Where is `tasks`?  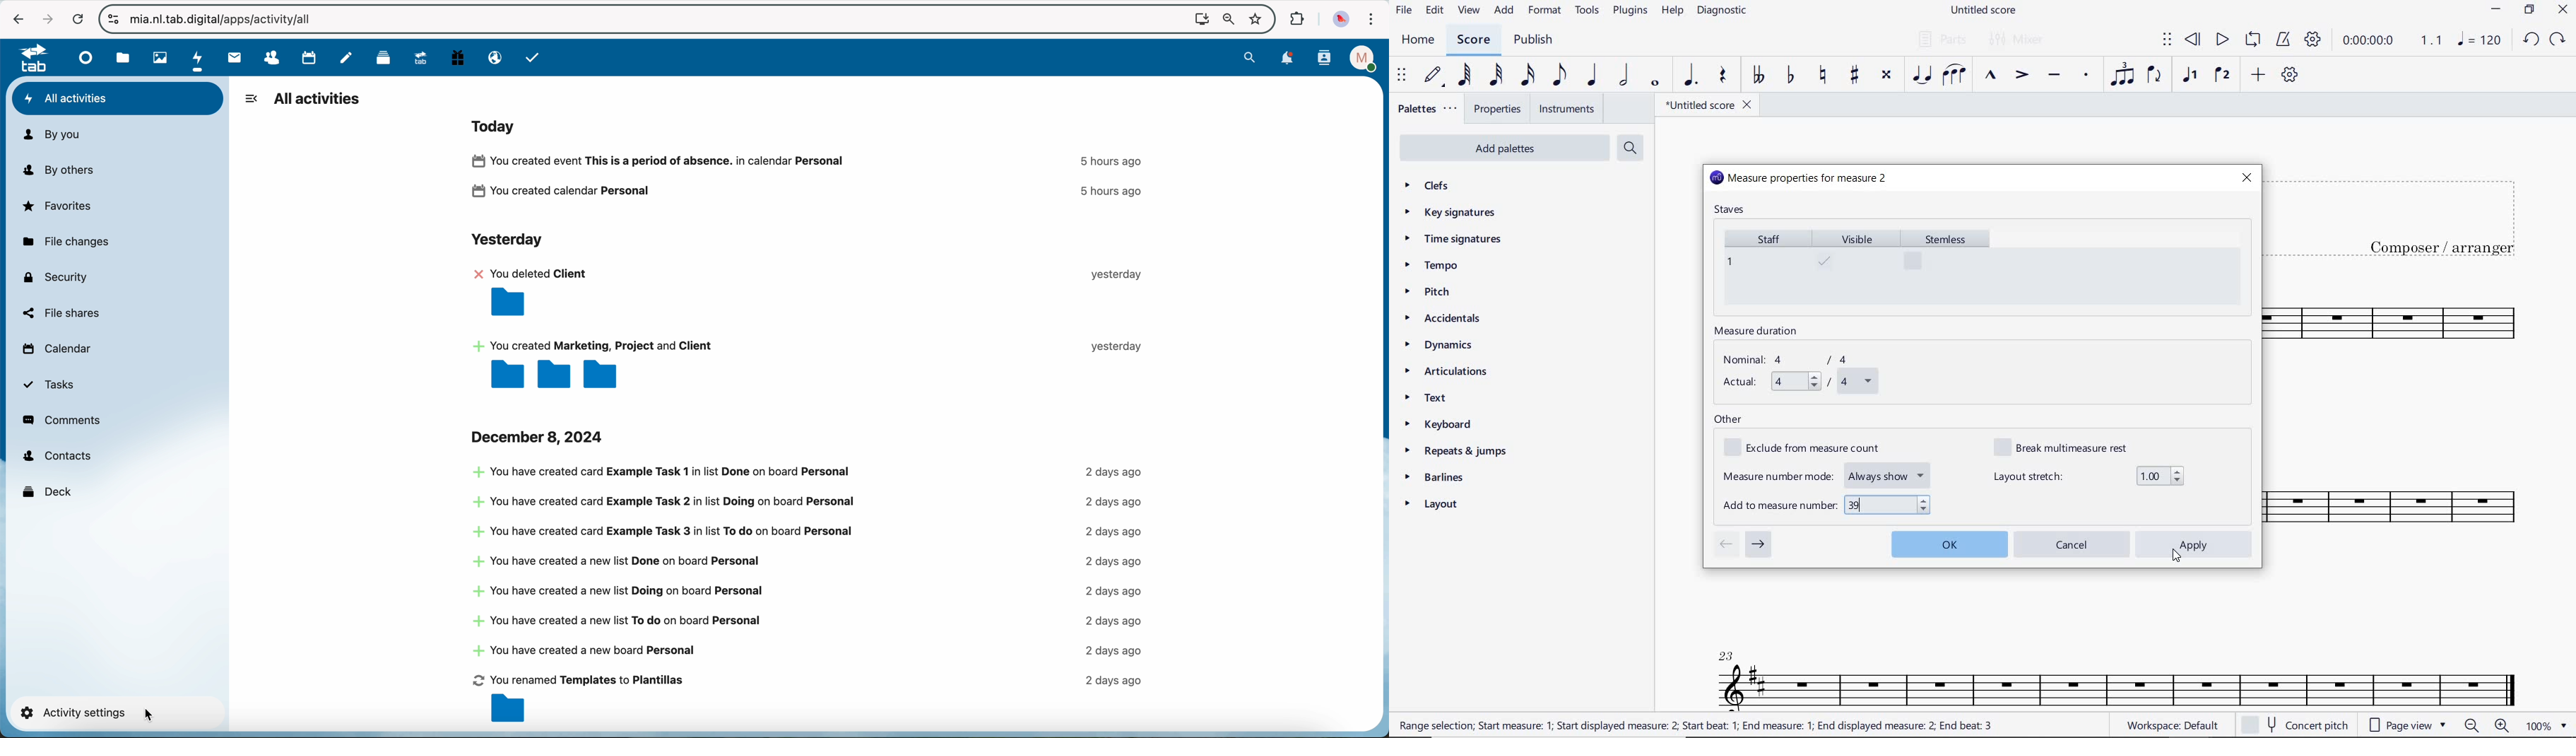 tasks is located at coordinates (49, 386).